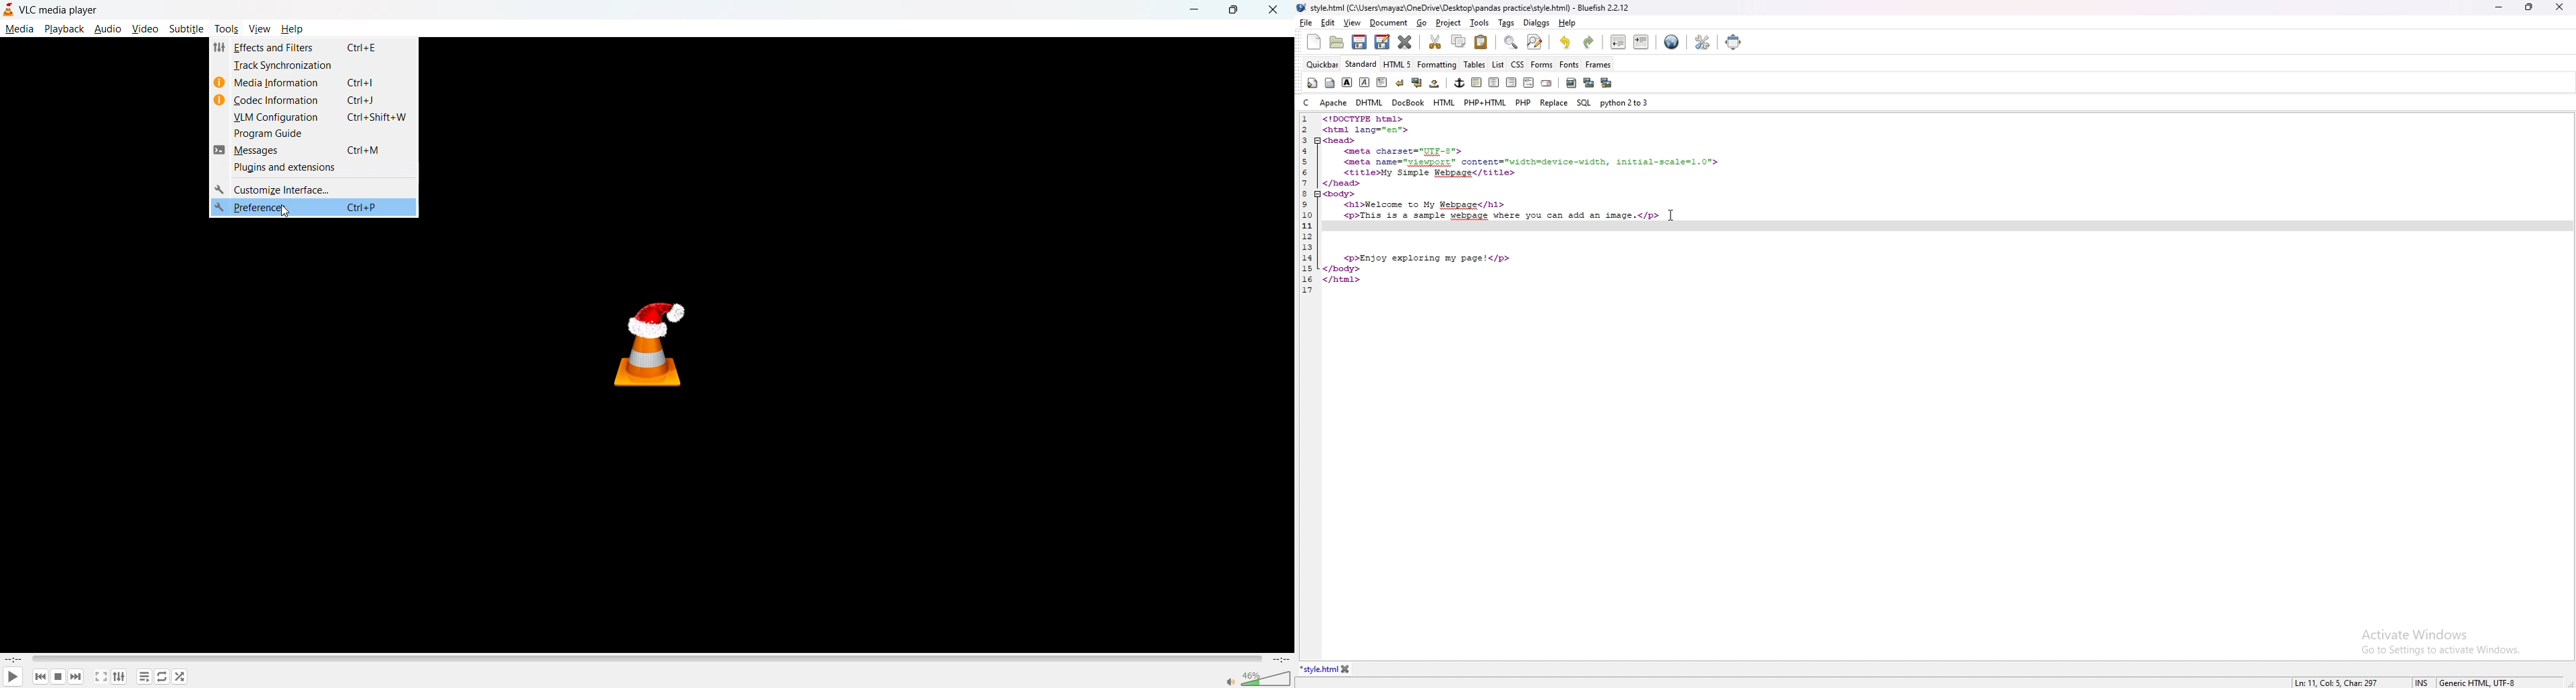  I want to click on email, so click(1548, 83).